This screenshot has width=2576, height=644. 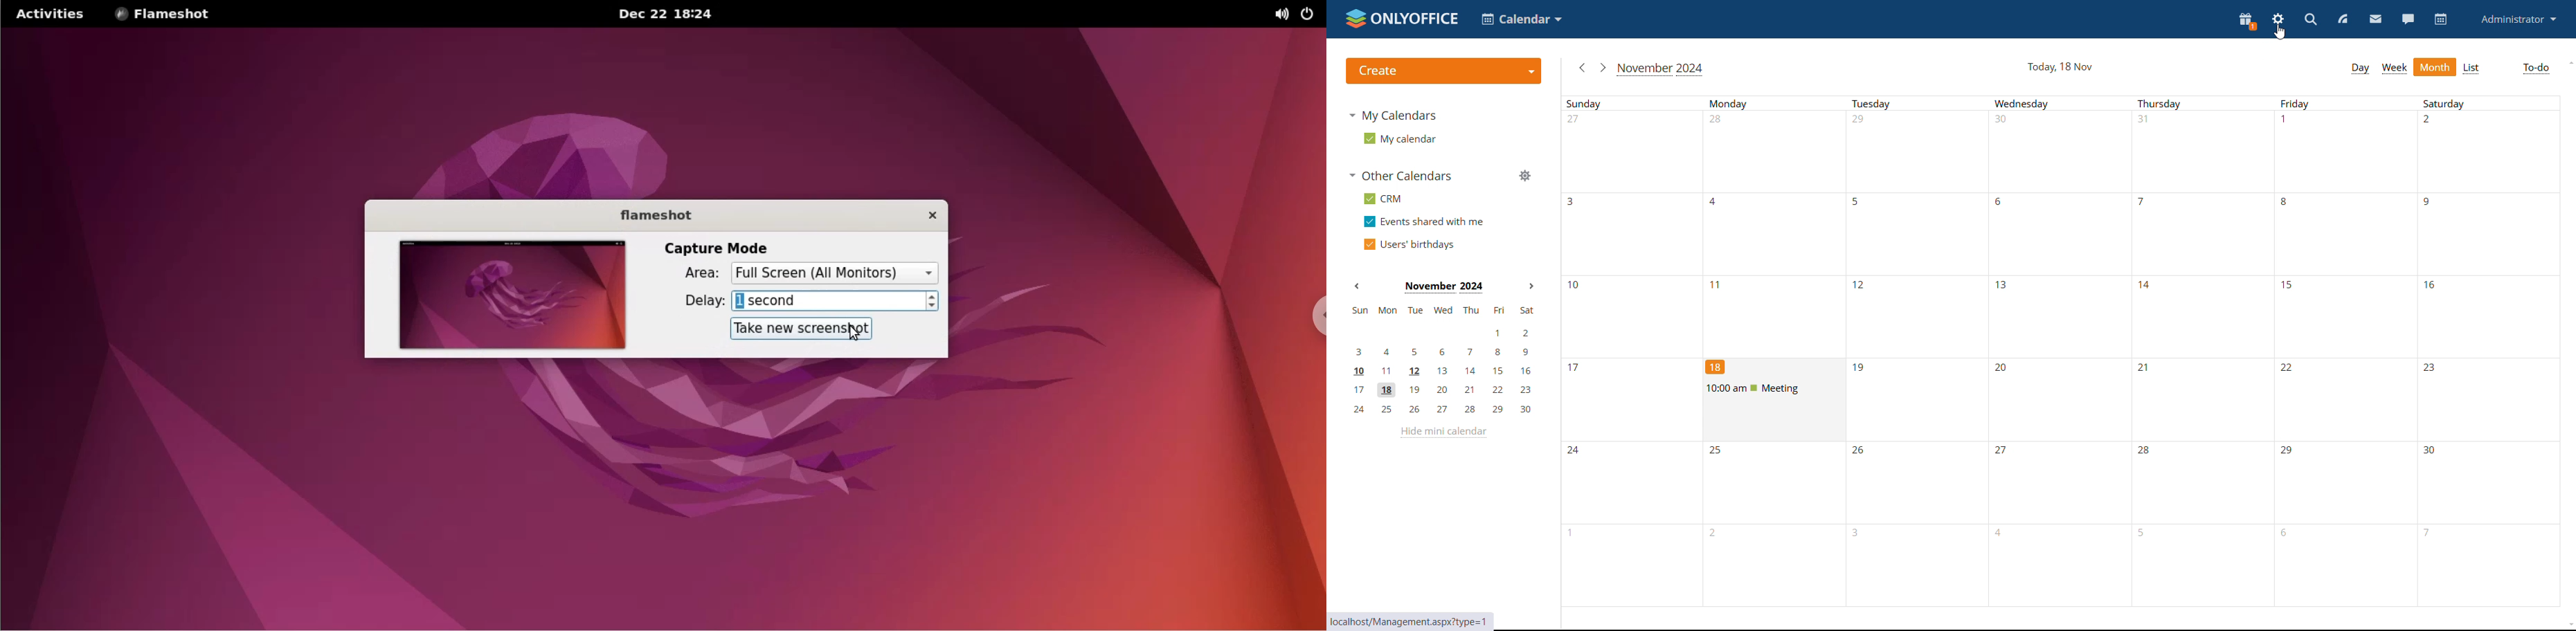 What do you see at coordinates (1661, 70) in the screenshot?
I see `current month` at bounding box center [1661, 70].